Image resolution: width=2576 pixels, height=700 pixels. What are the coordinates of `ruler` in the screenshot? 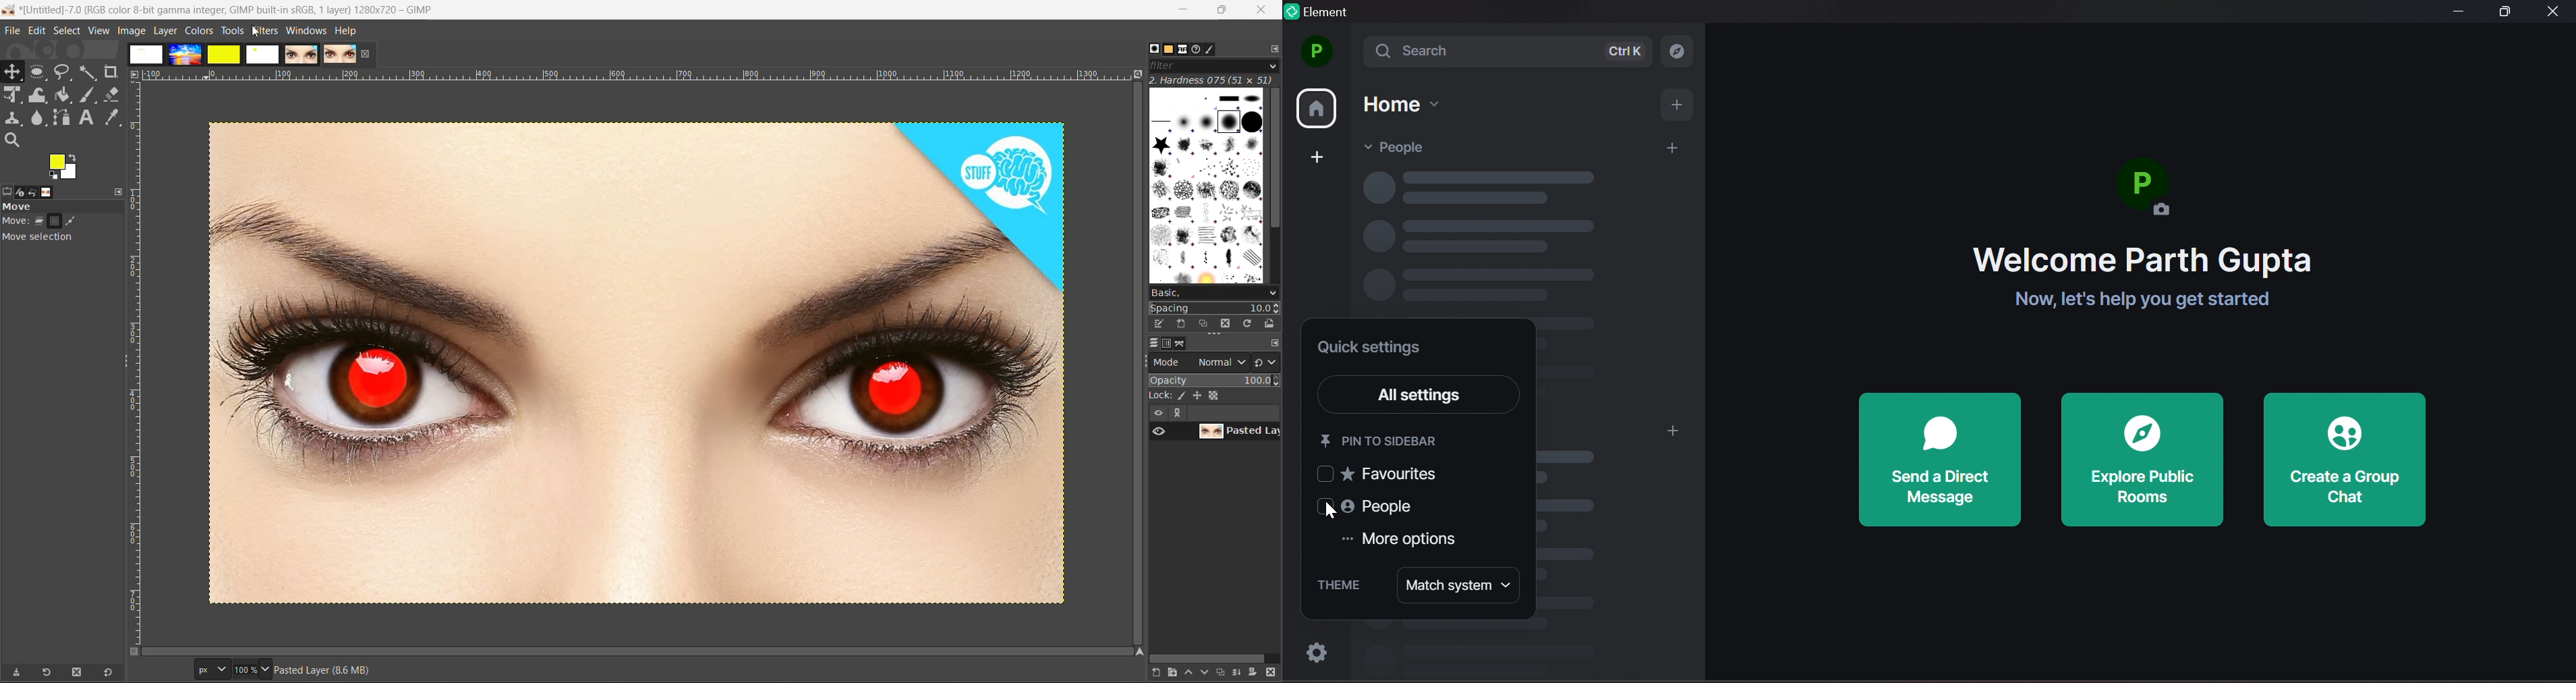 It's located at (631, 74).